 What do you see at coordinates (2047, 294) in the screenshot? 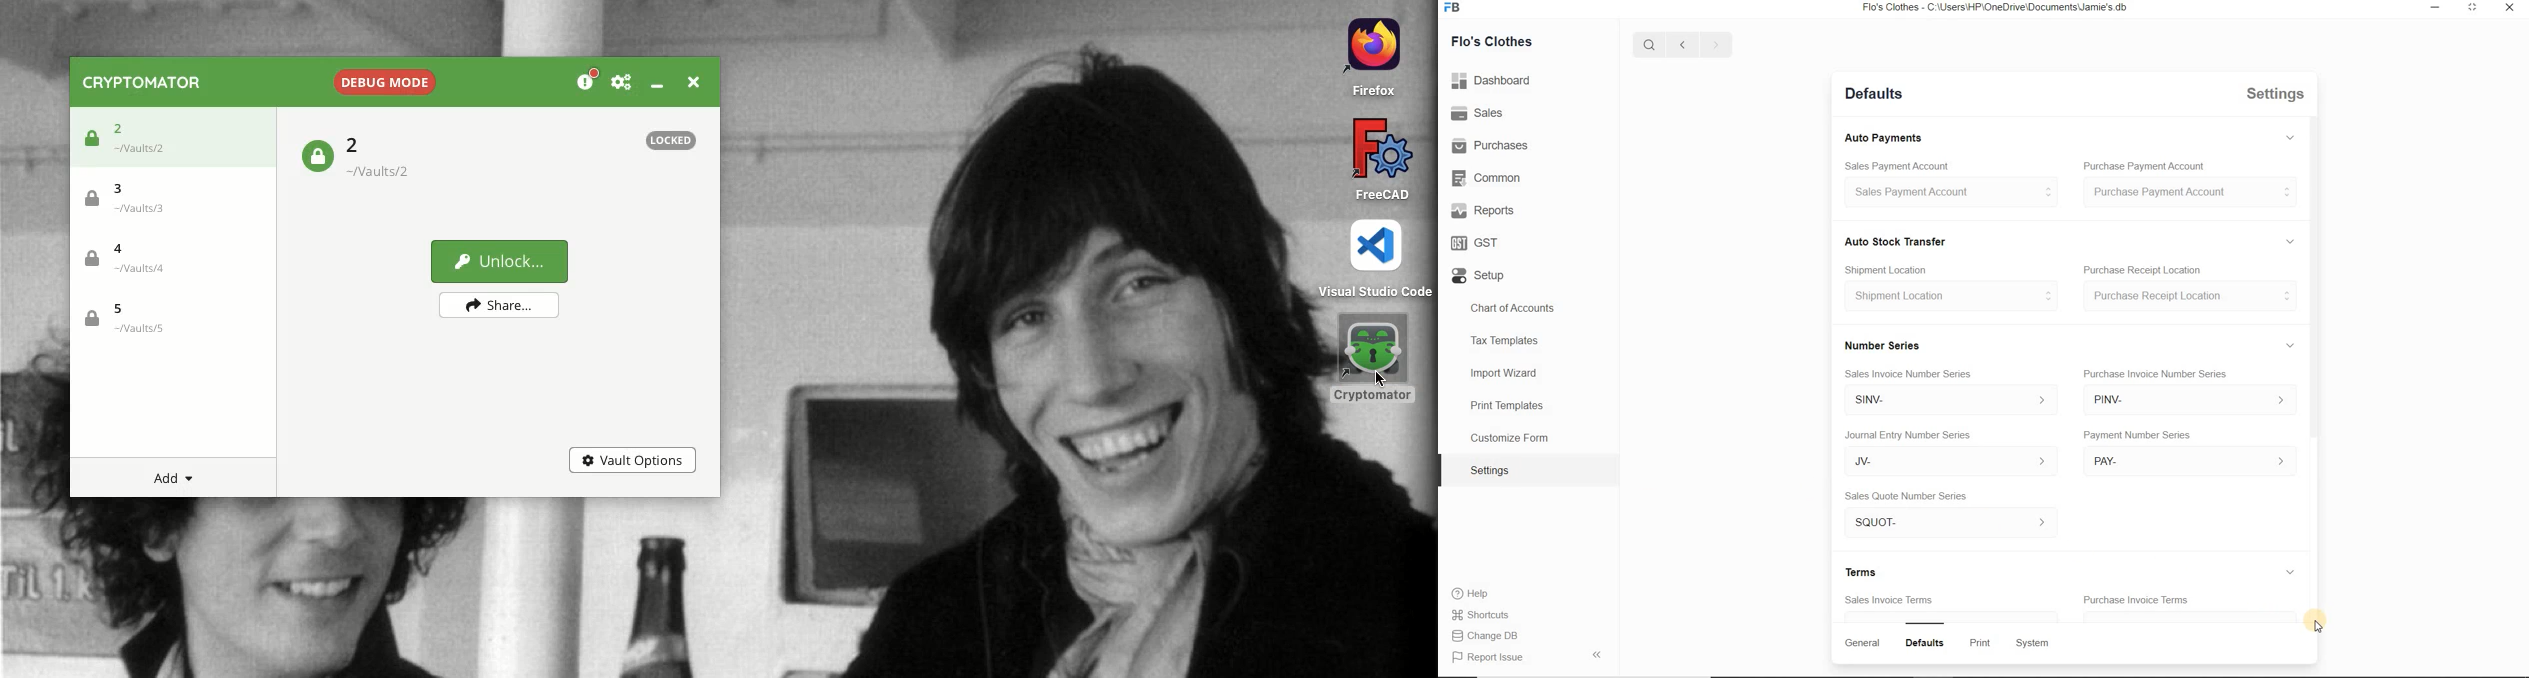
I see `` at bounding box center [2047, 294].